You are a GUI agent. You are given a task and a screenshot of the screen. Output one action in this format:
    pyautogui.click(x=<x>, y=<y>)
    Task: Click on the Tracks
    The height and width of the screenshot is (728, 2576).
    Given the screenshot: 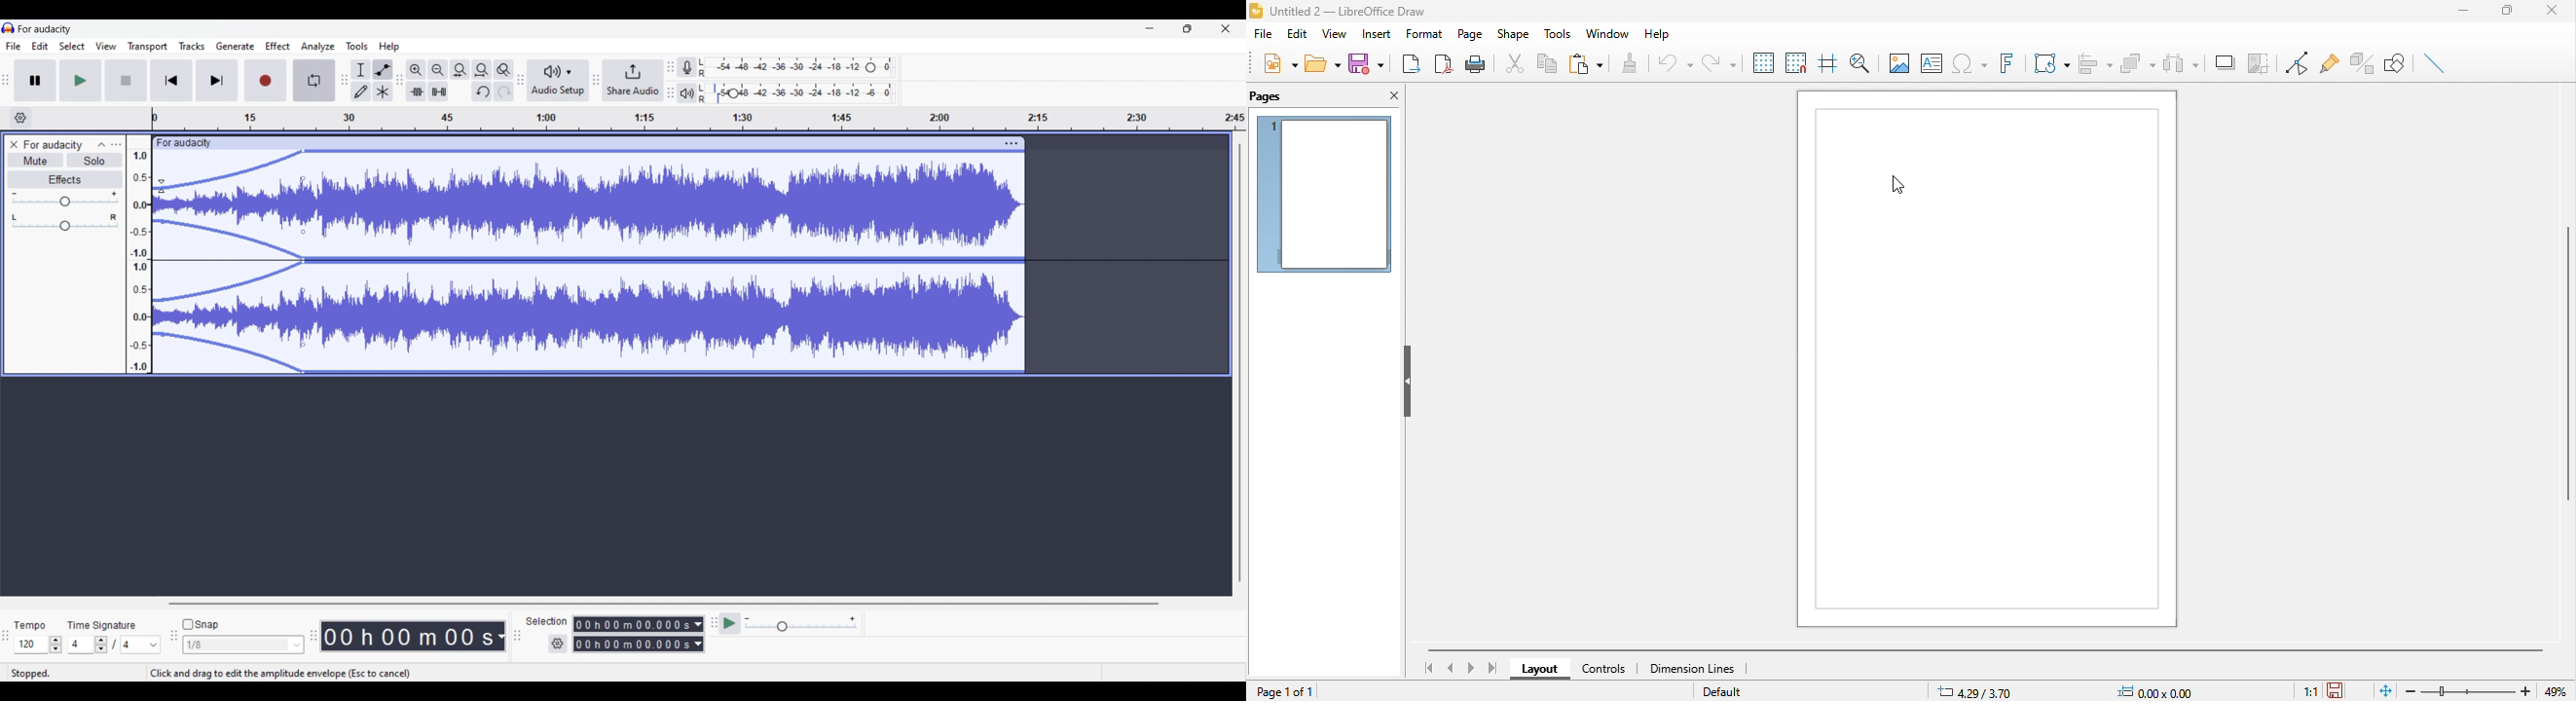 What is the action you would take?
    pyautogui.click(x=191, y=46)
    